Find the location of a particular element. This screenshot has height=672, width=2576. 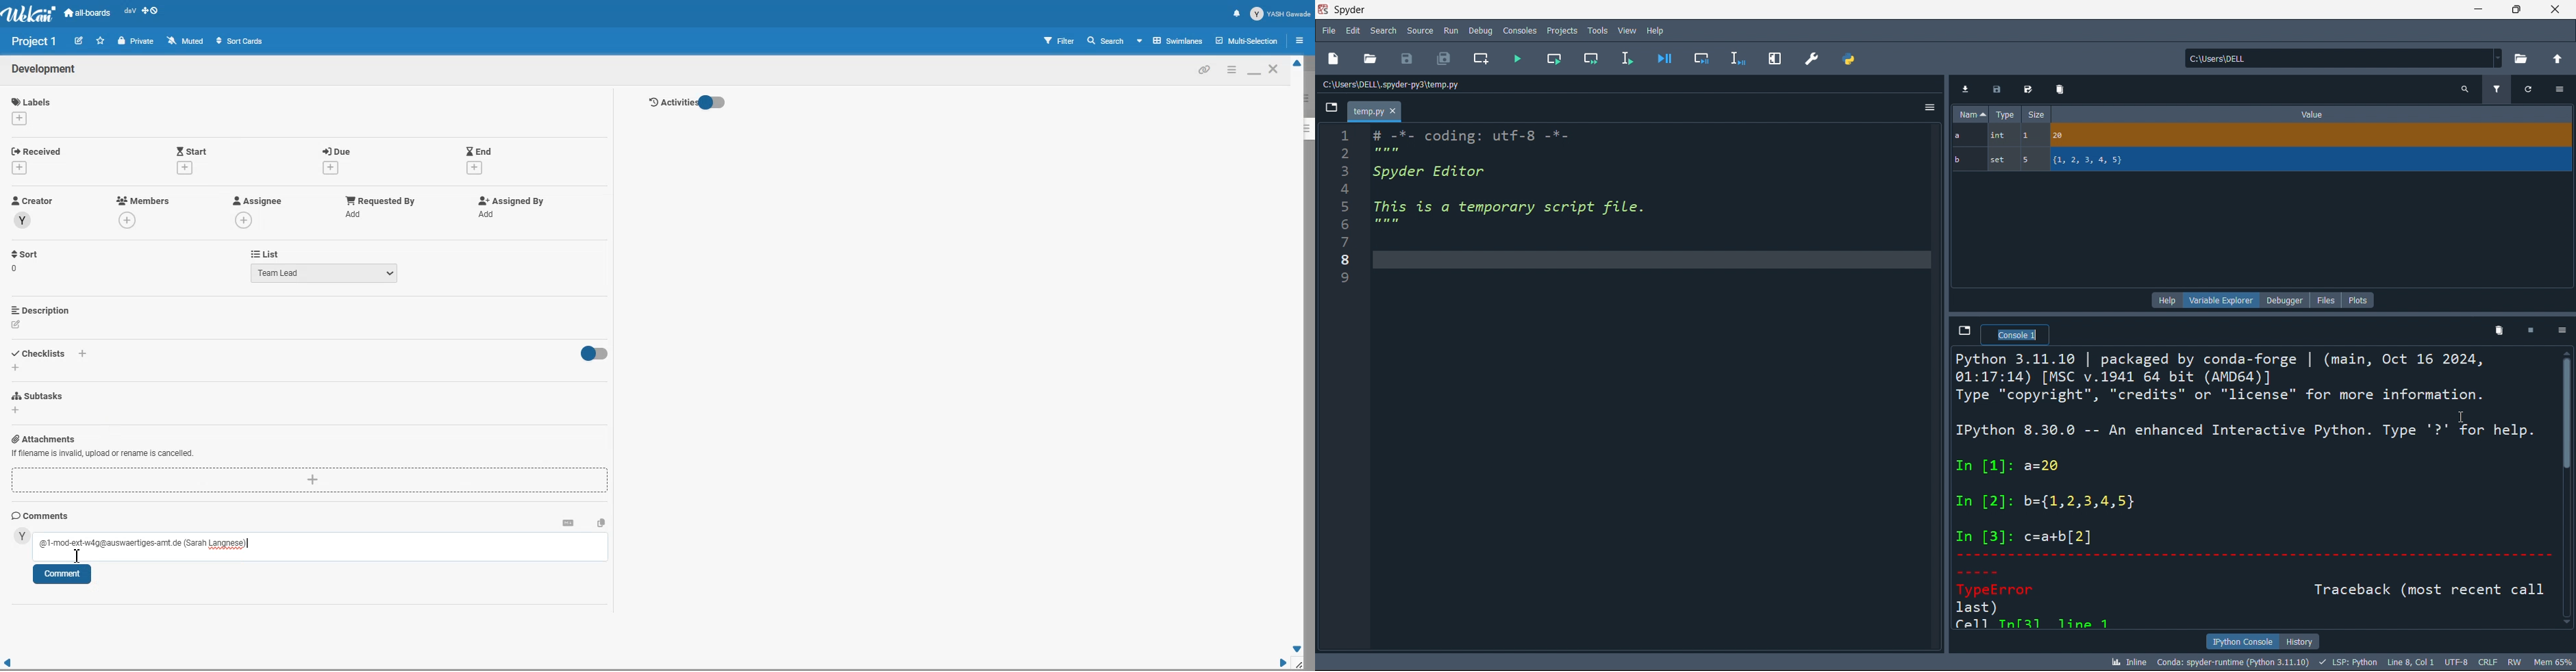

Multi section is located at coordinates (1248, 40).